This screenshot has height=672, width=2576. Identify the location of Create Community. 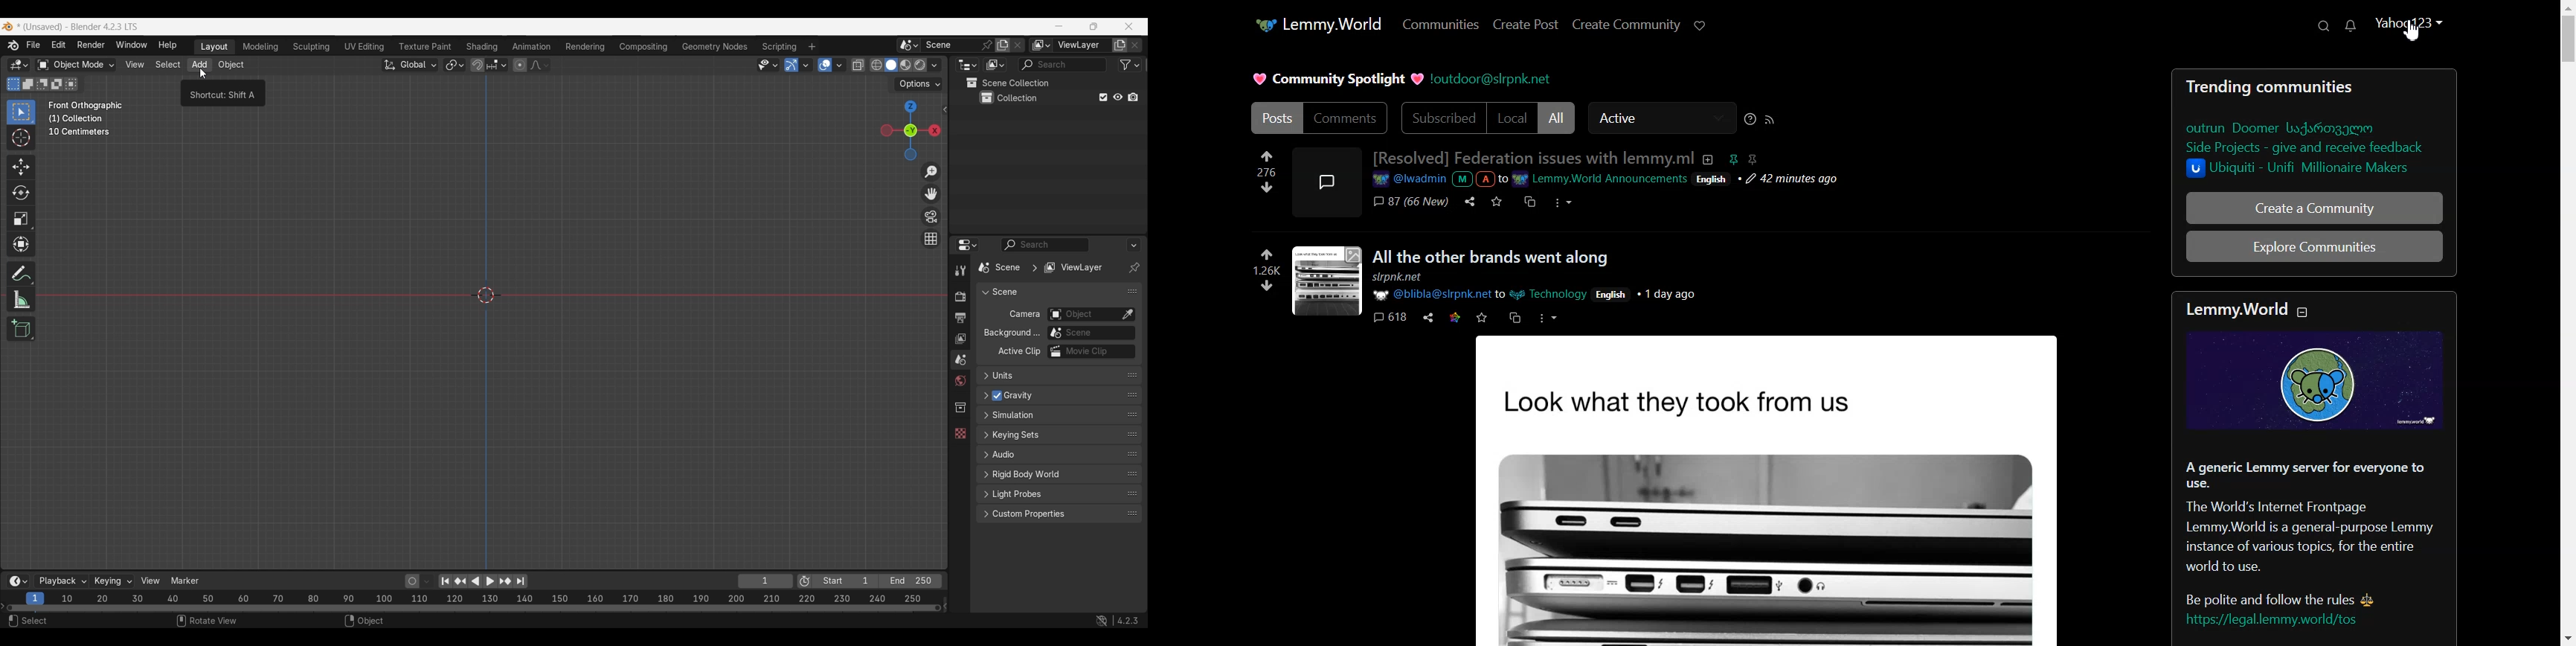
(1626, 25).